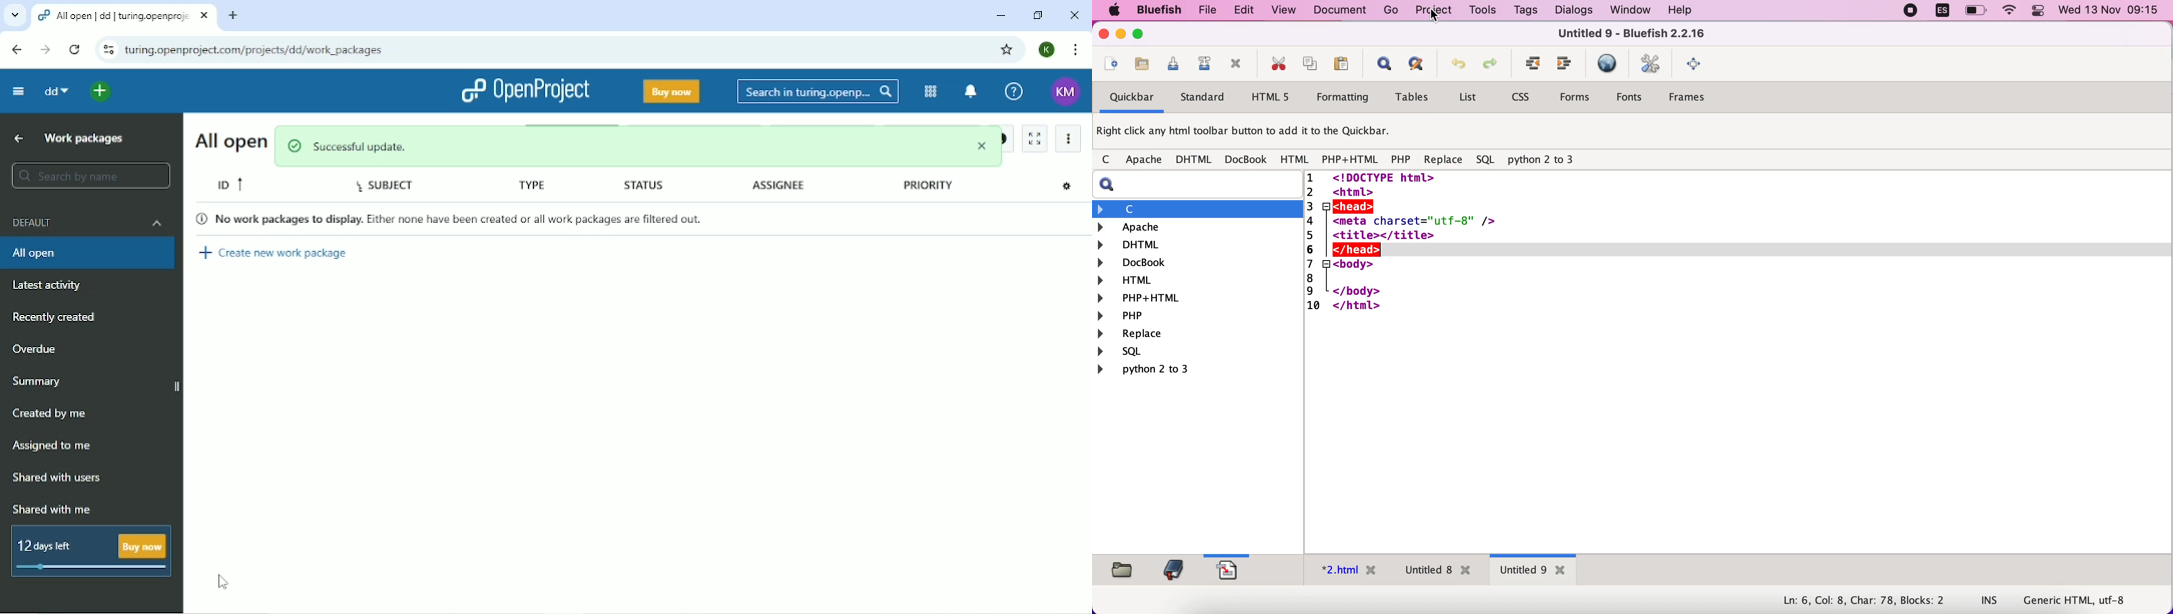 This screenshot has height=616, width=2184. Describe the element at coordinates (1571, 10) in the screenshot. I see `dialogs` at that location.